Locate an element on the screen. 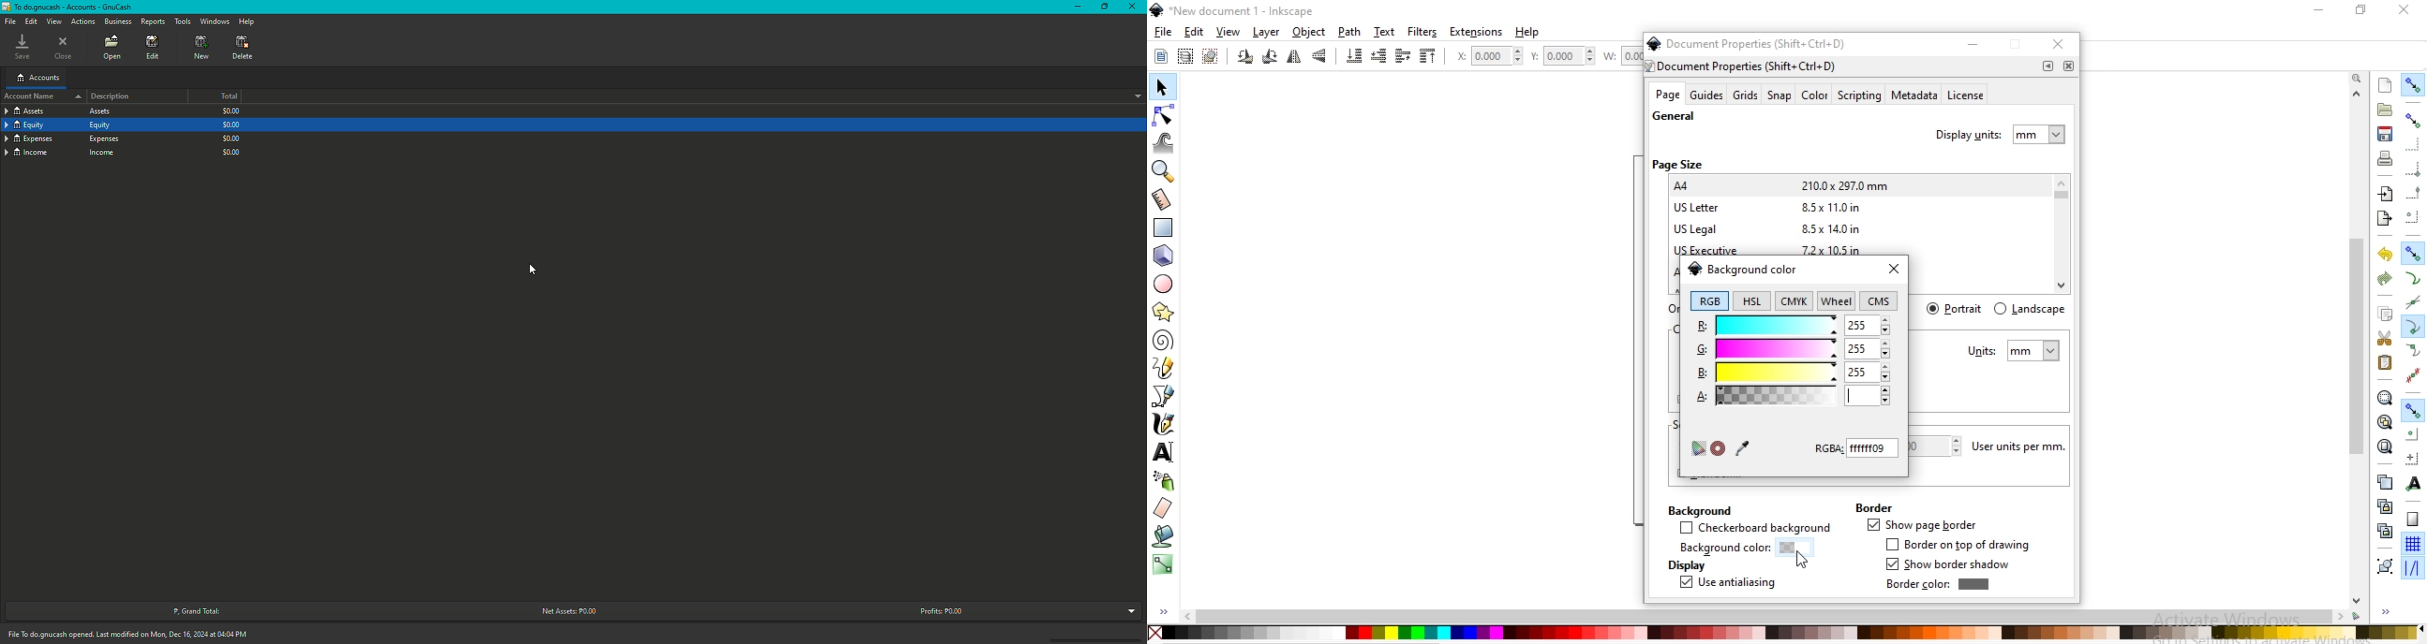 The width and height of the screenshot is (2436, 644). File is located at coordinates (11, 22).